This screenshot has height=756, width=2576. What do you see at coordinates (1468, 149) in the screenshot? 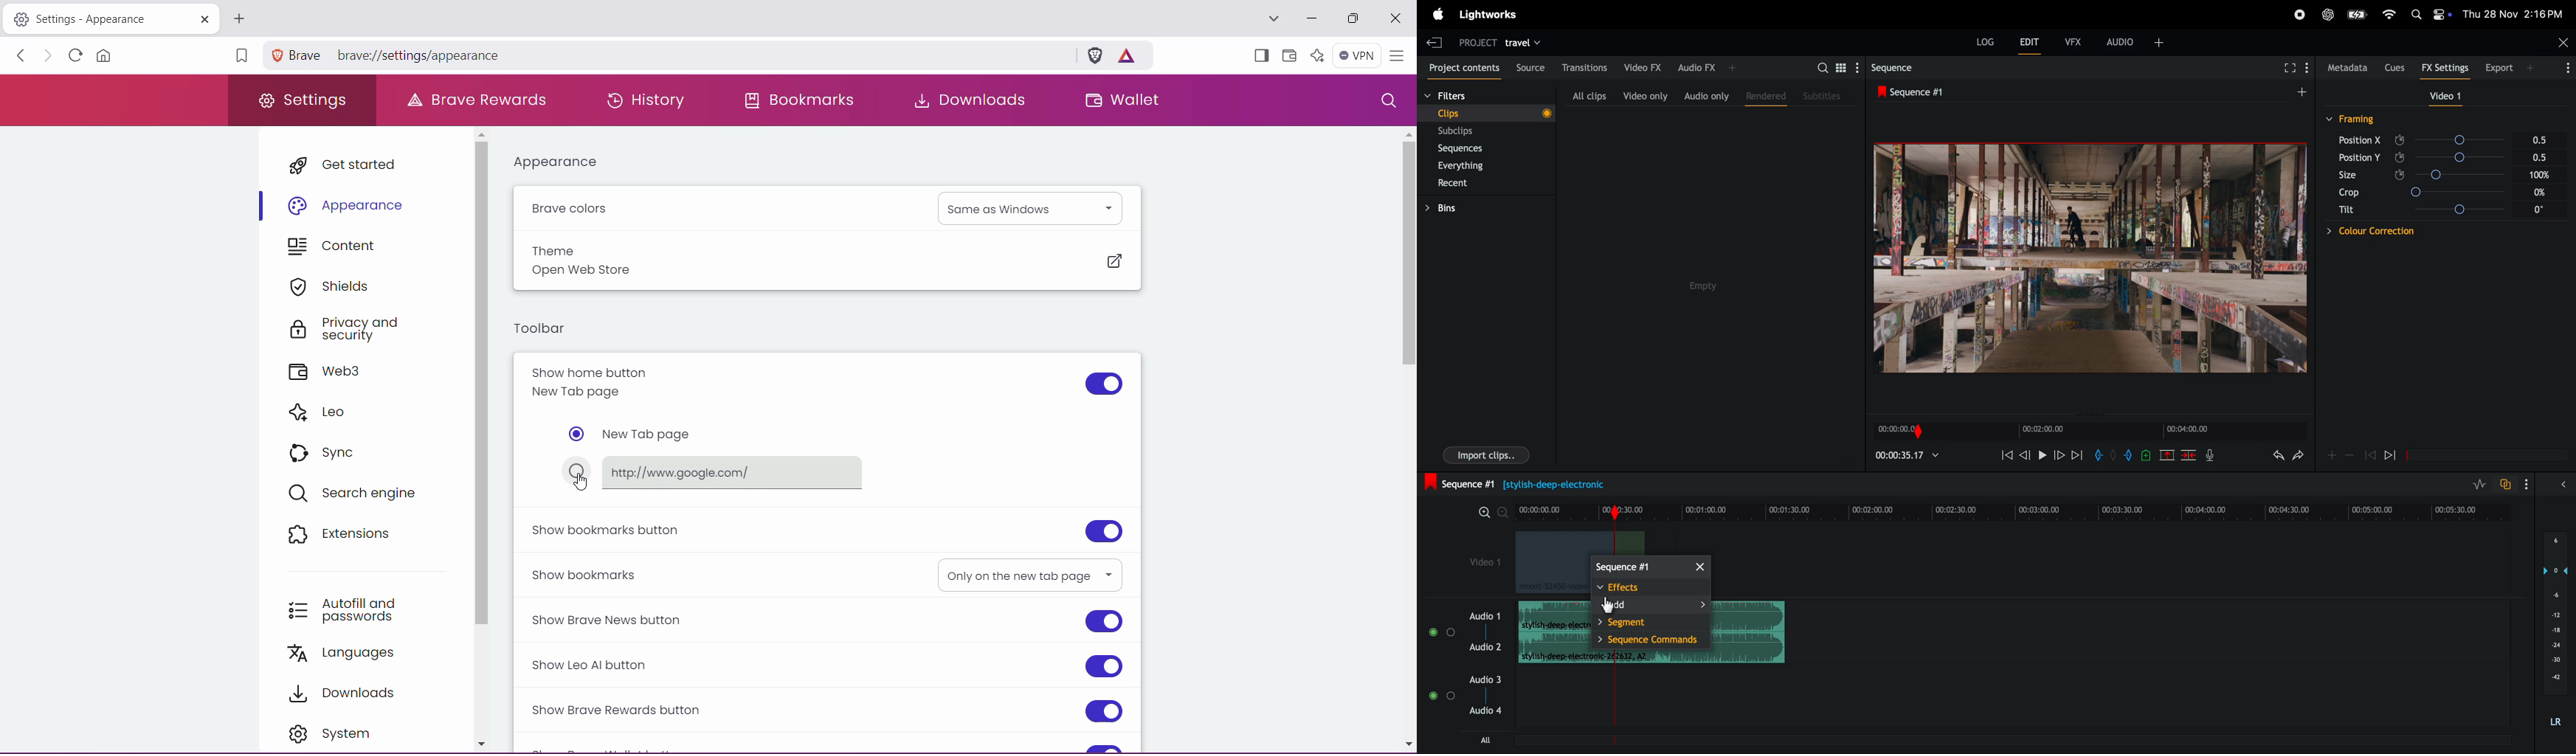
I see `sequences` at bounding box center [1468, 149].